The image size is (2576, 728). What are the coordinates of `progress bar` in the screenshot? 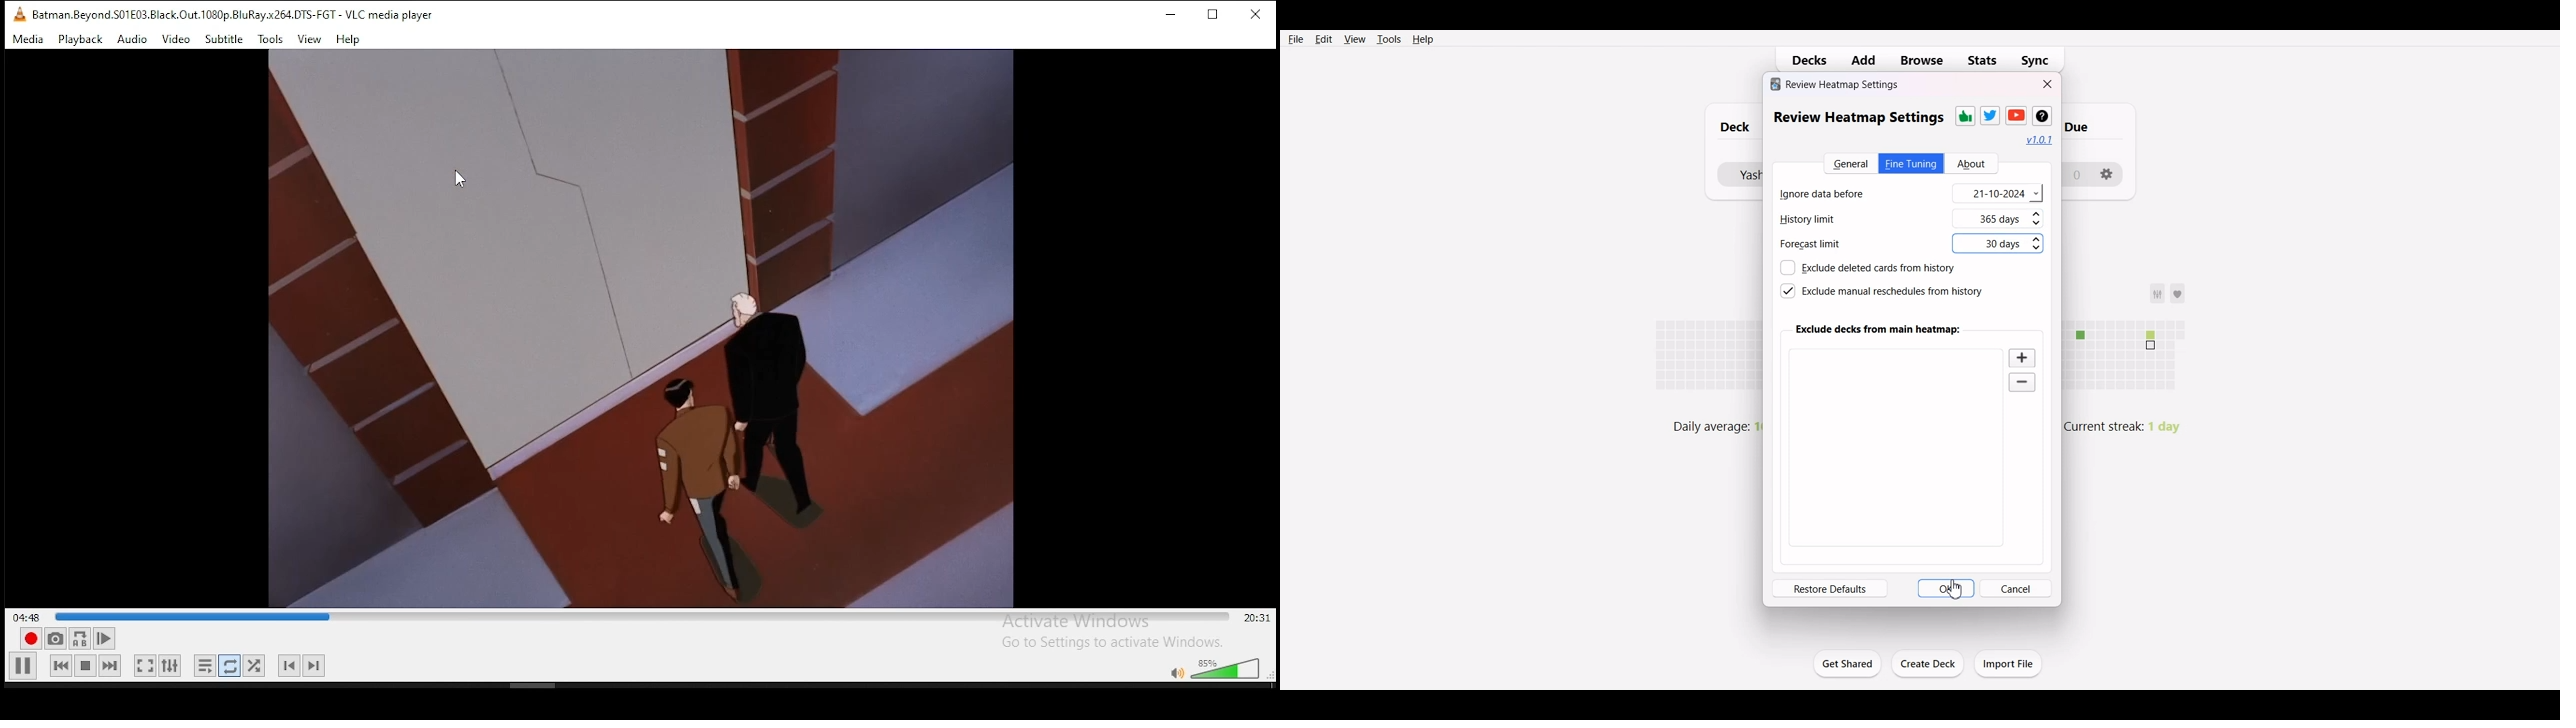 It's located at (643, 616).